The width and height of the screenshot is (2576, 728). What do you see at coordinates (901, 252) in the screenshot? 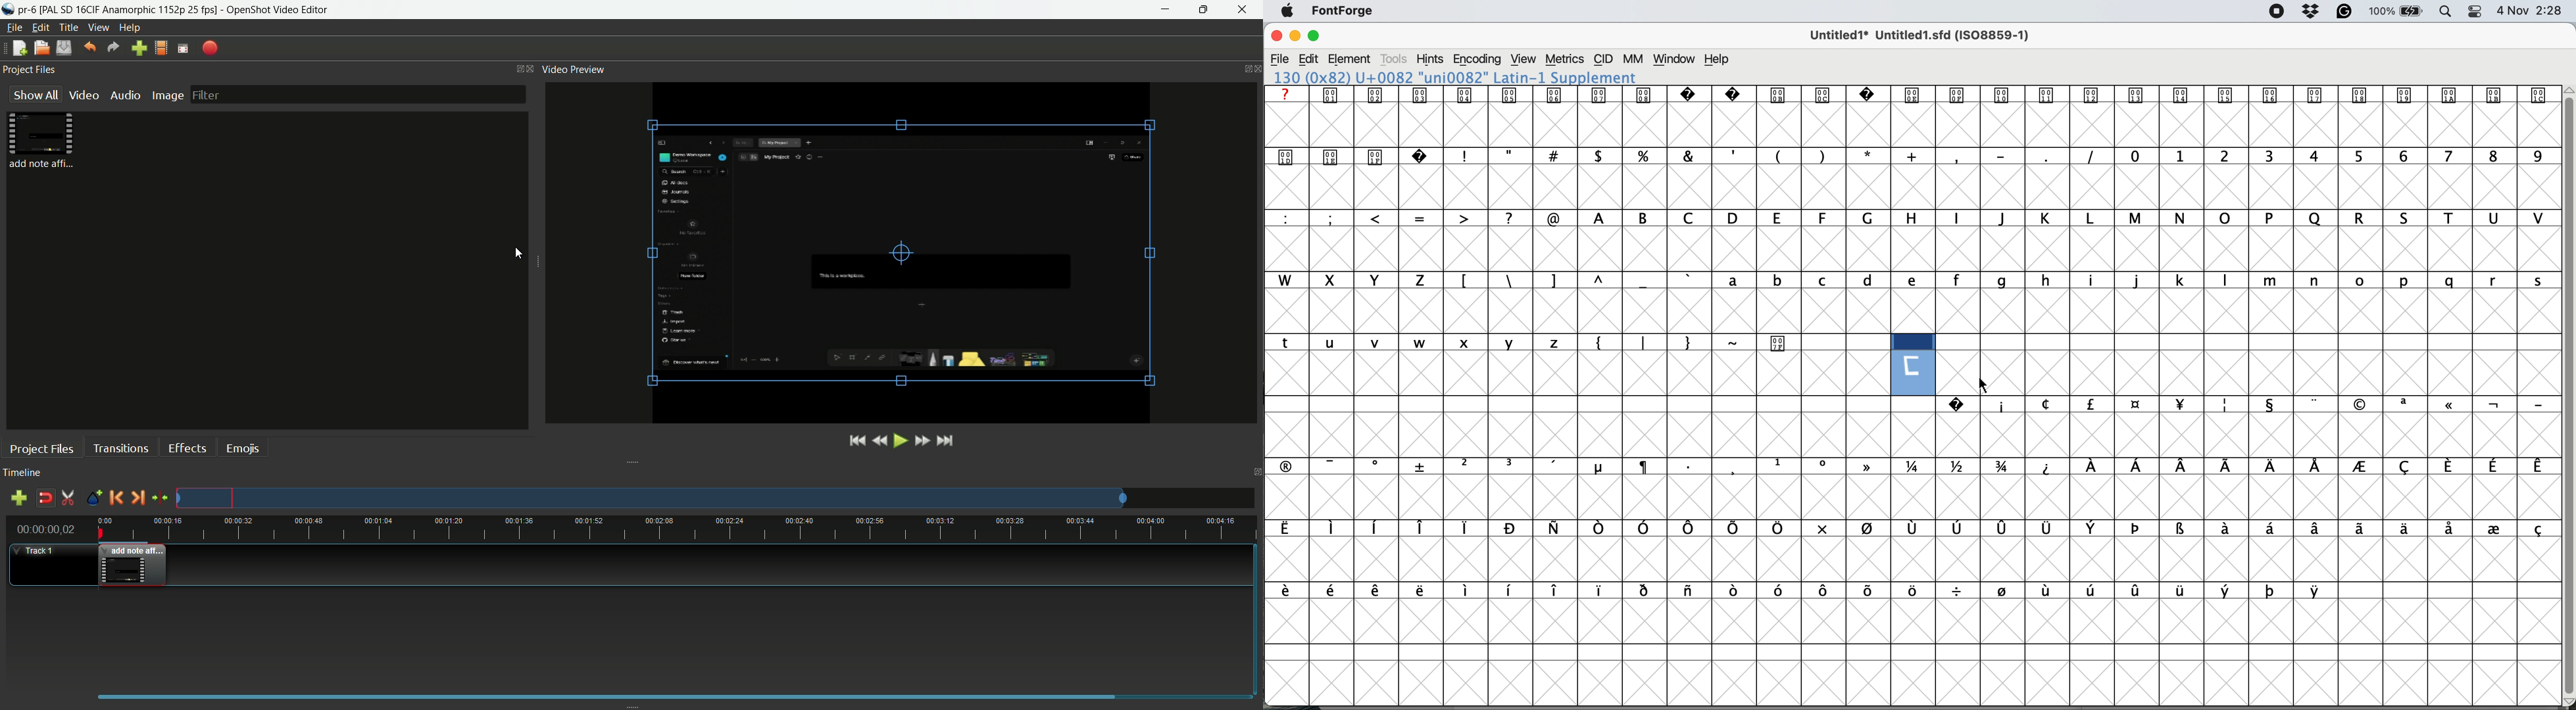
I see `video preview` at bounding box center [901, 252].